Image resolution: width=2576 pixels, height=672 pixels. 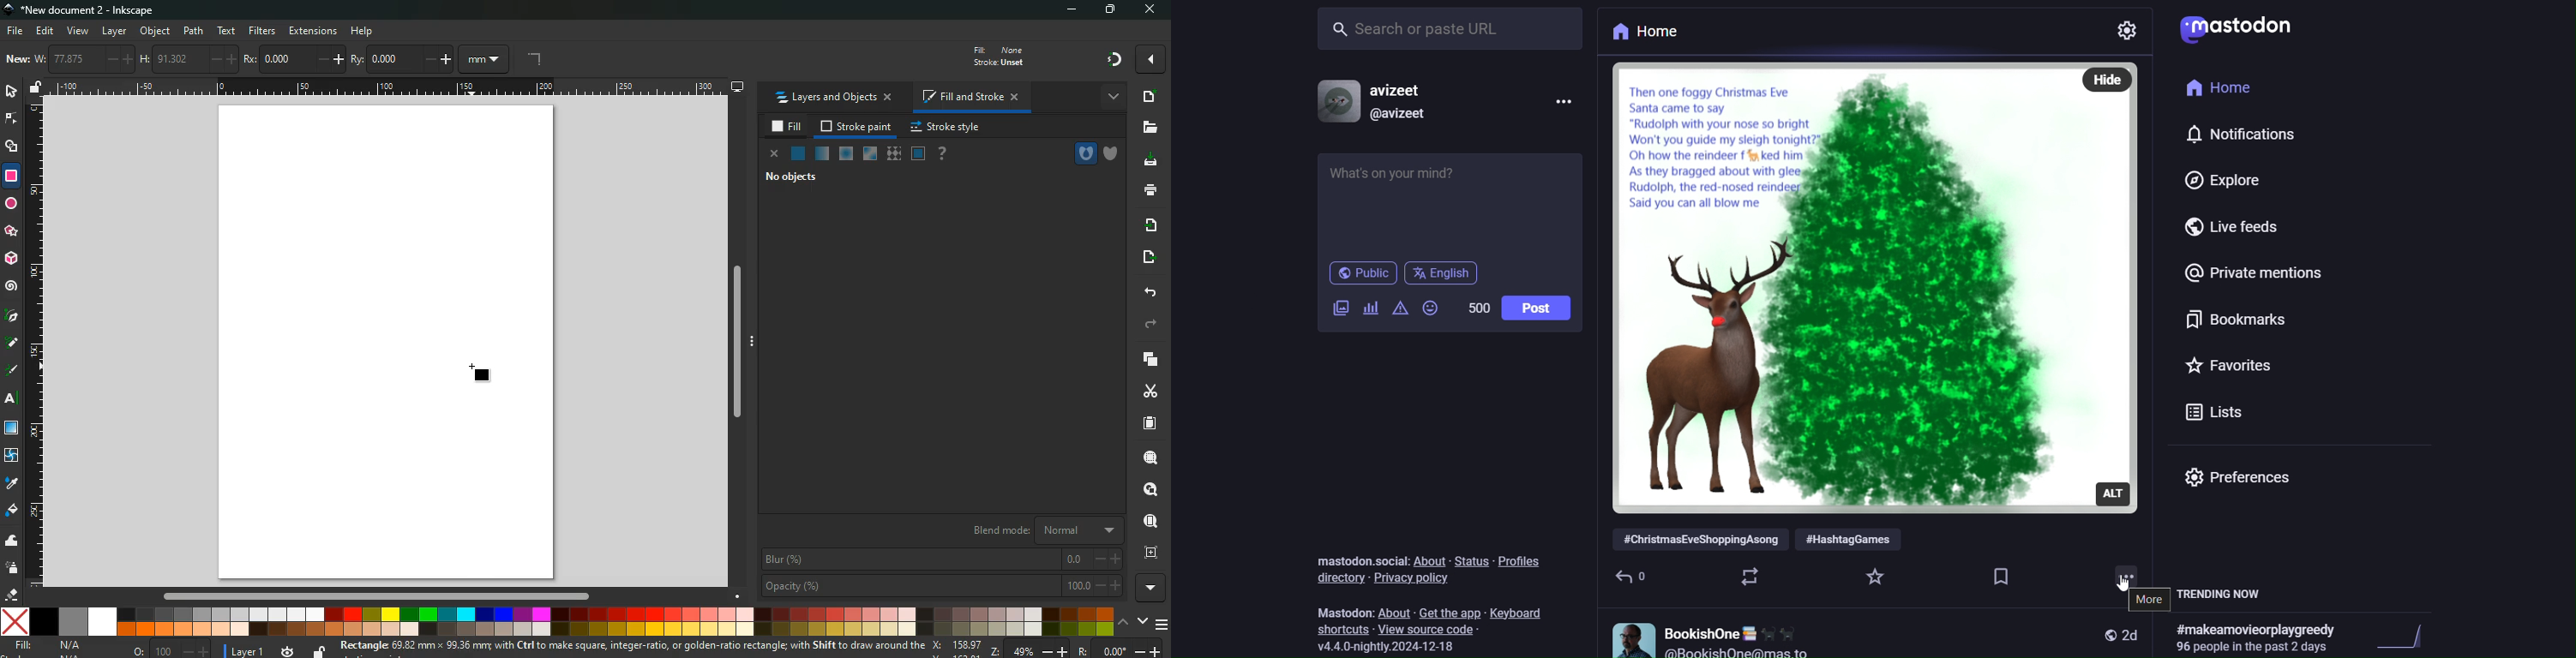 I want to click on paper, so click(x=1149, y=423).